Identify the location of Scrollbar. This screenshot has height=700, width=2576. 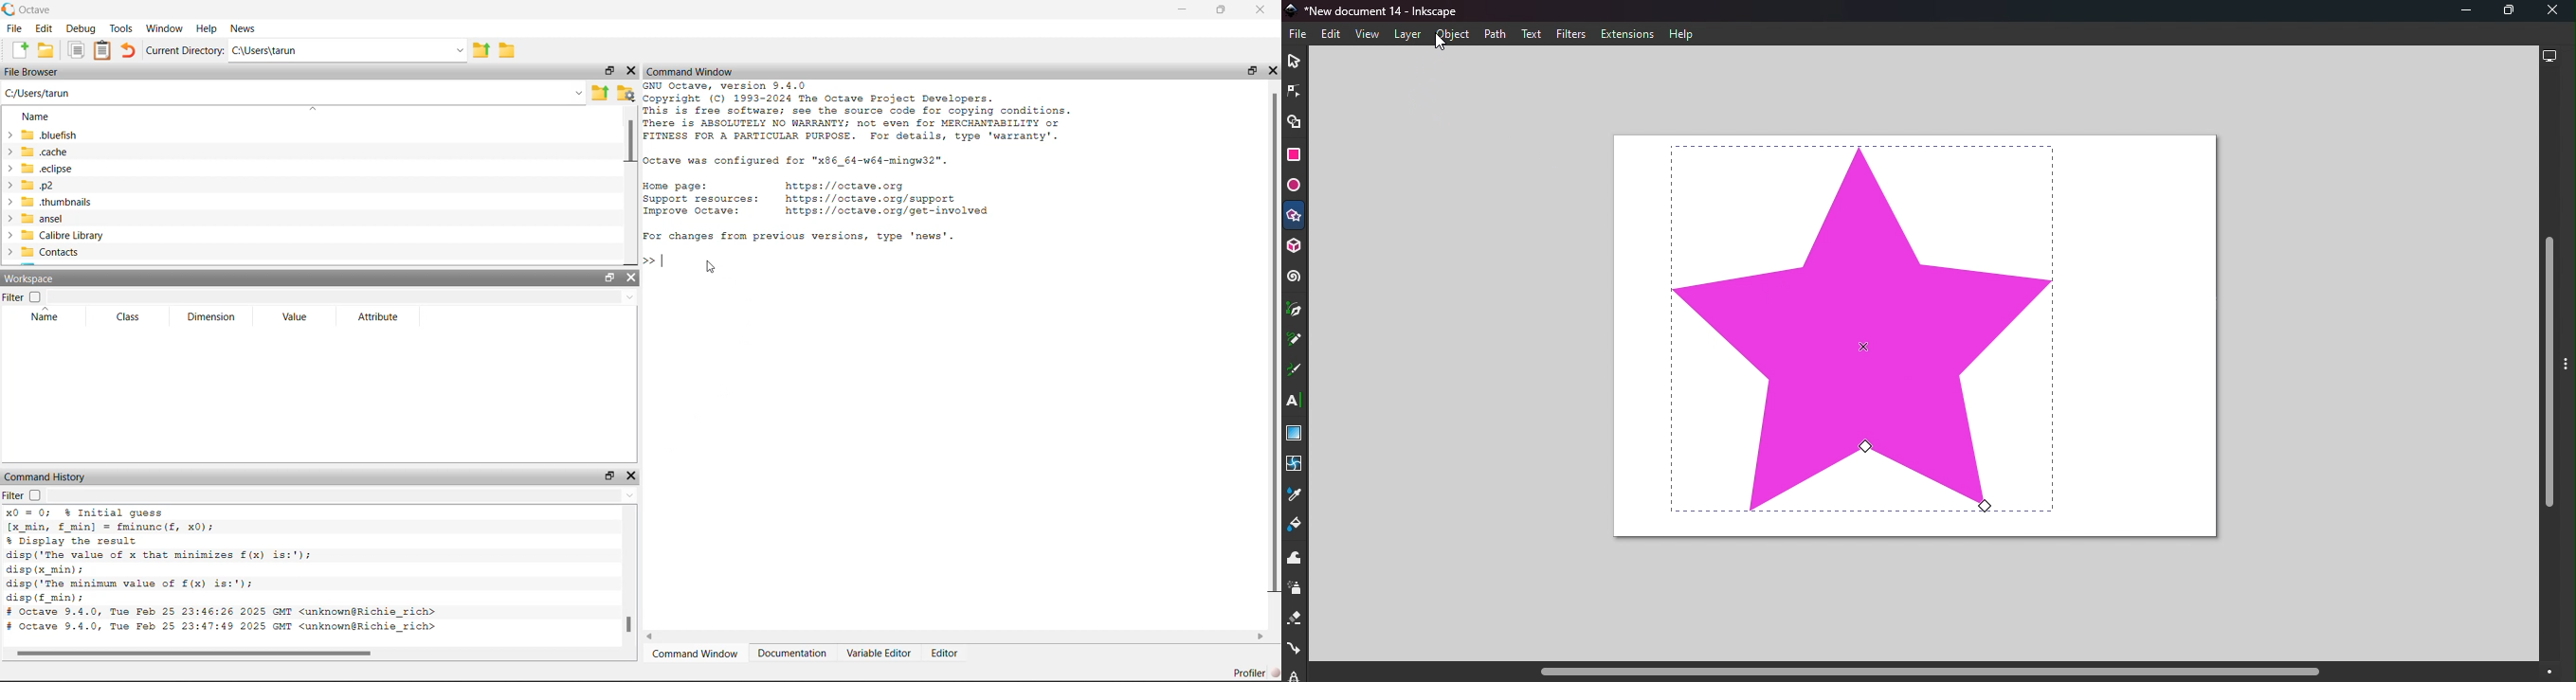
(204, 651).